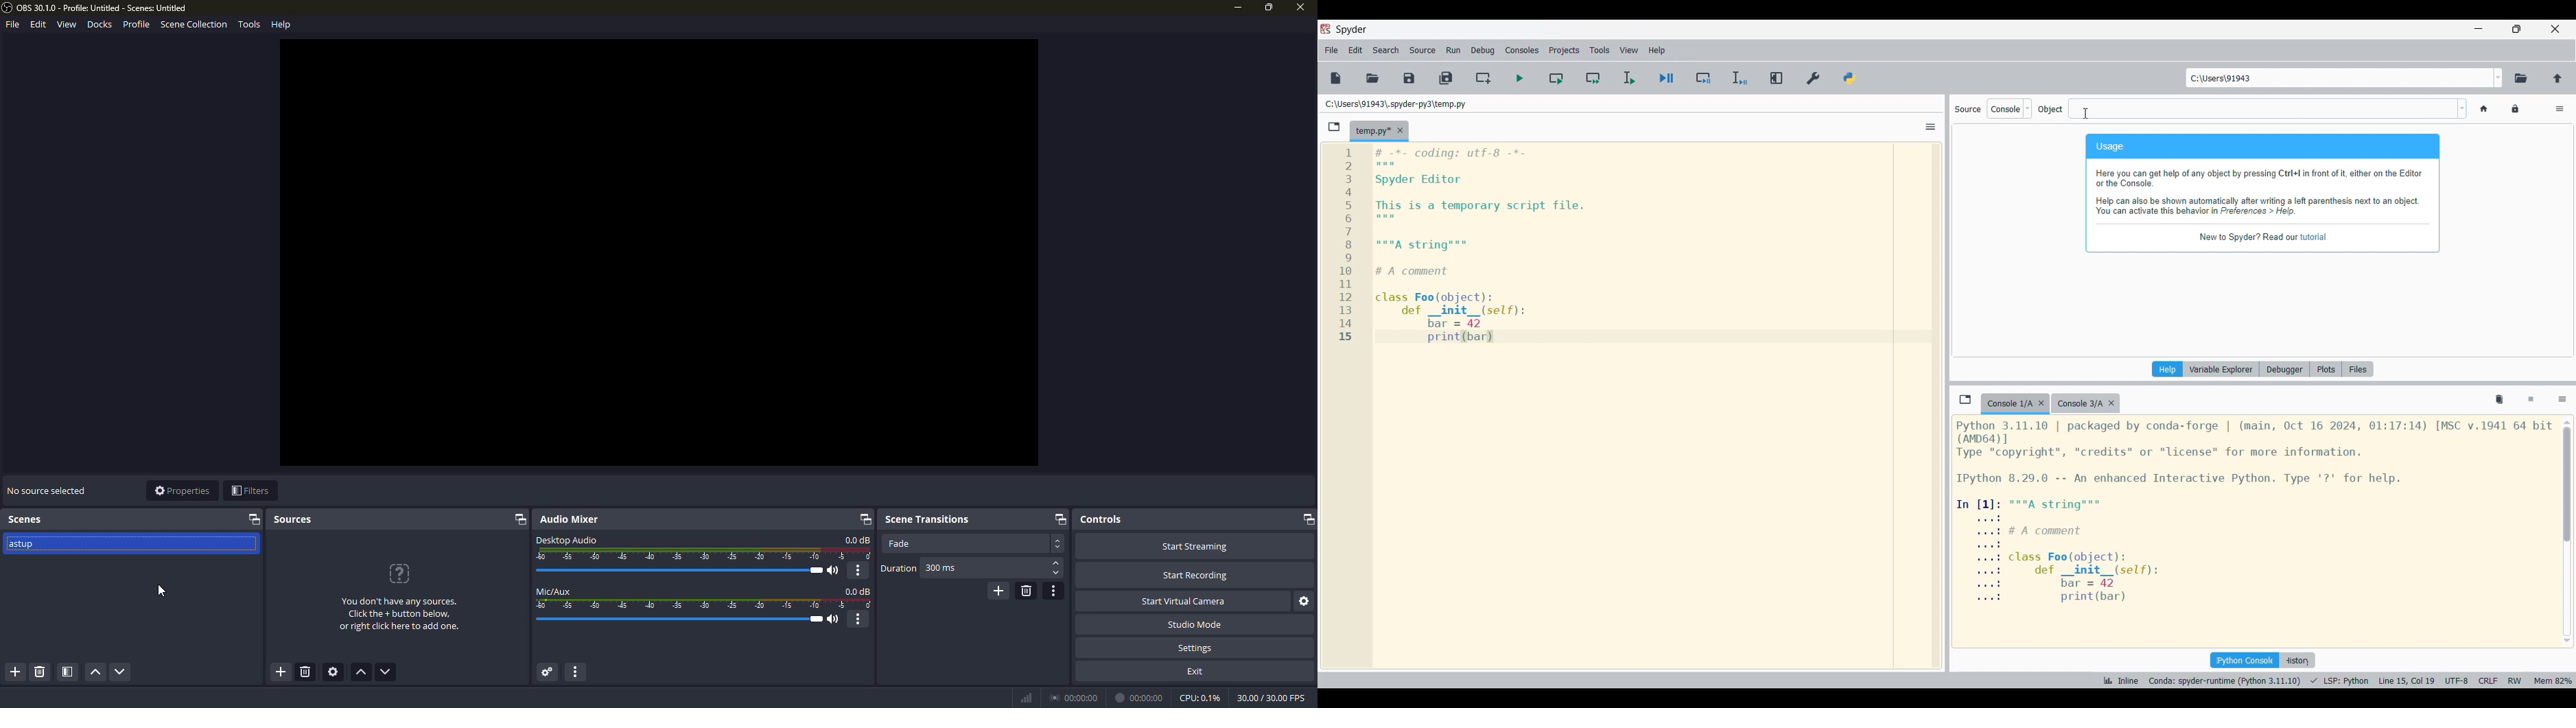  Describe the element at coordinates (835, 620) in the screenshot. I see `mute` at that location.